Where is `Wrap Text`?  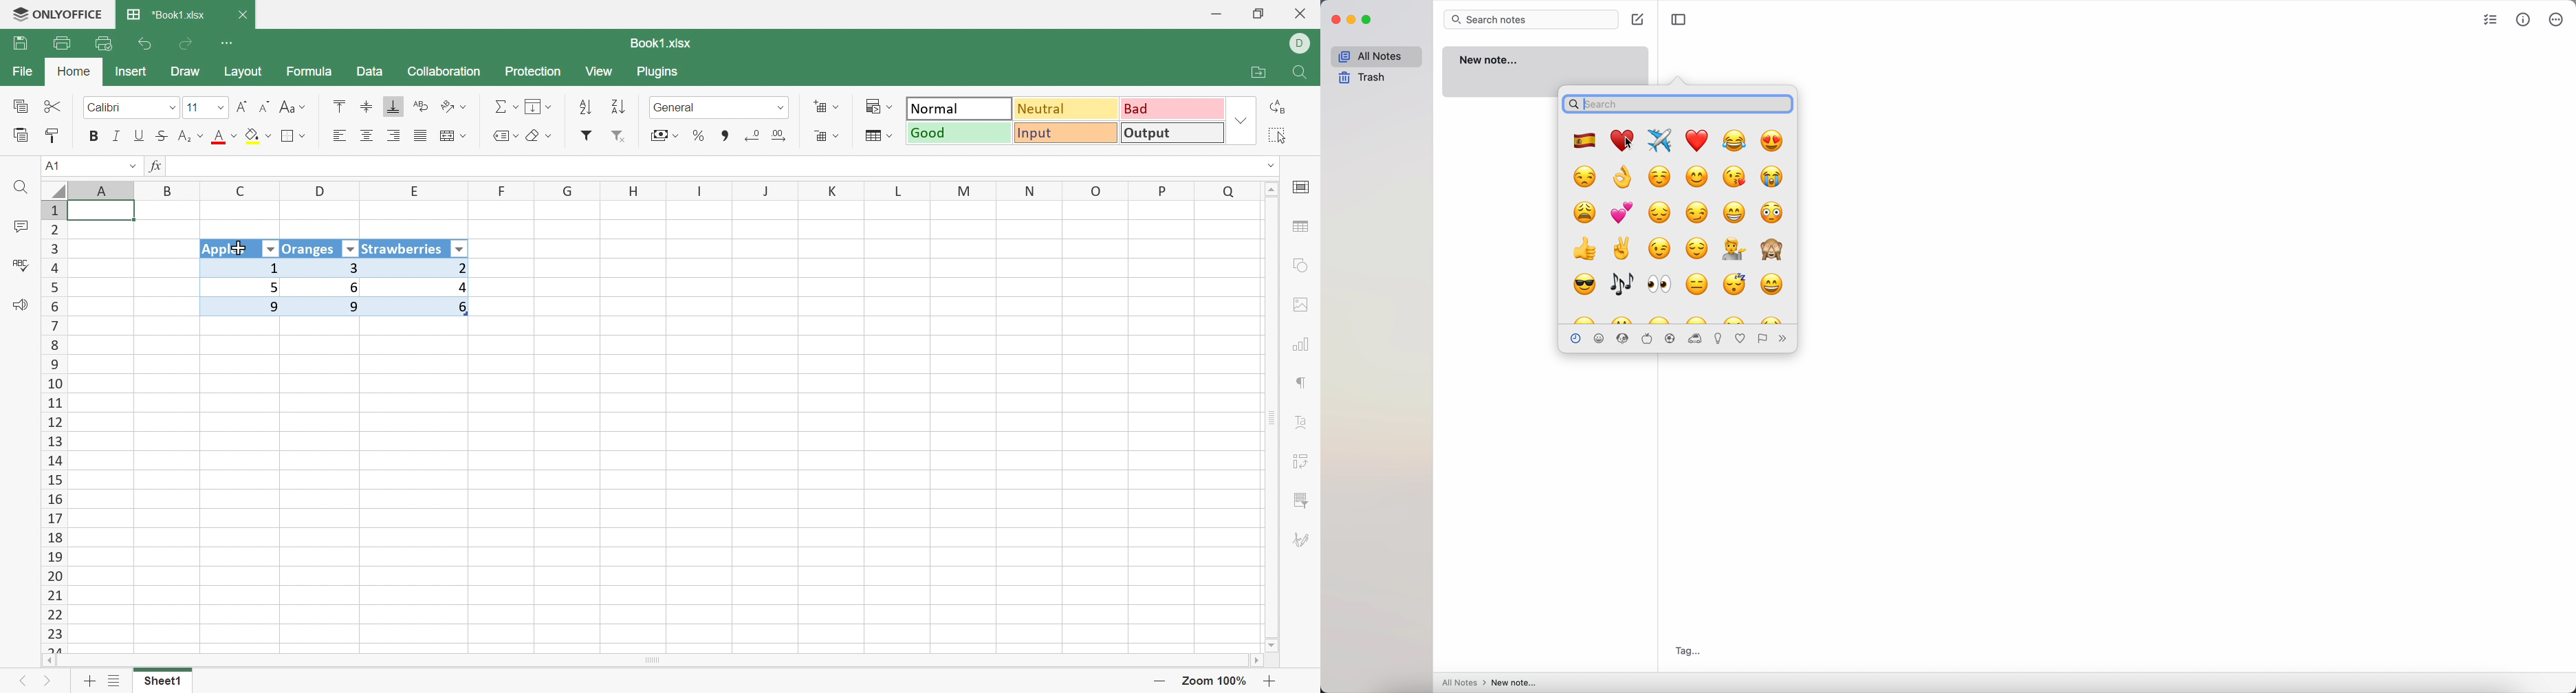 Wrap Text is located at coordinates (419, 107).